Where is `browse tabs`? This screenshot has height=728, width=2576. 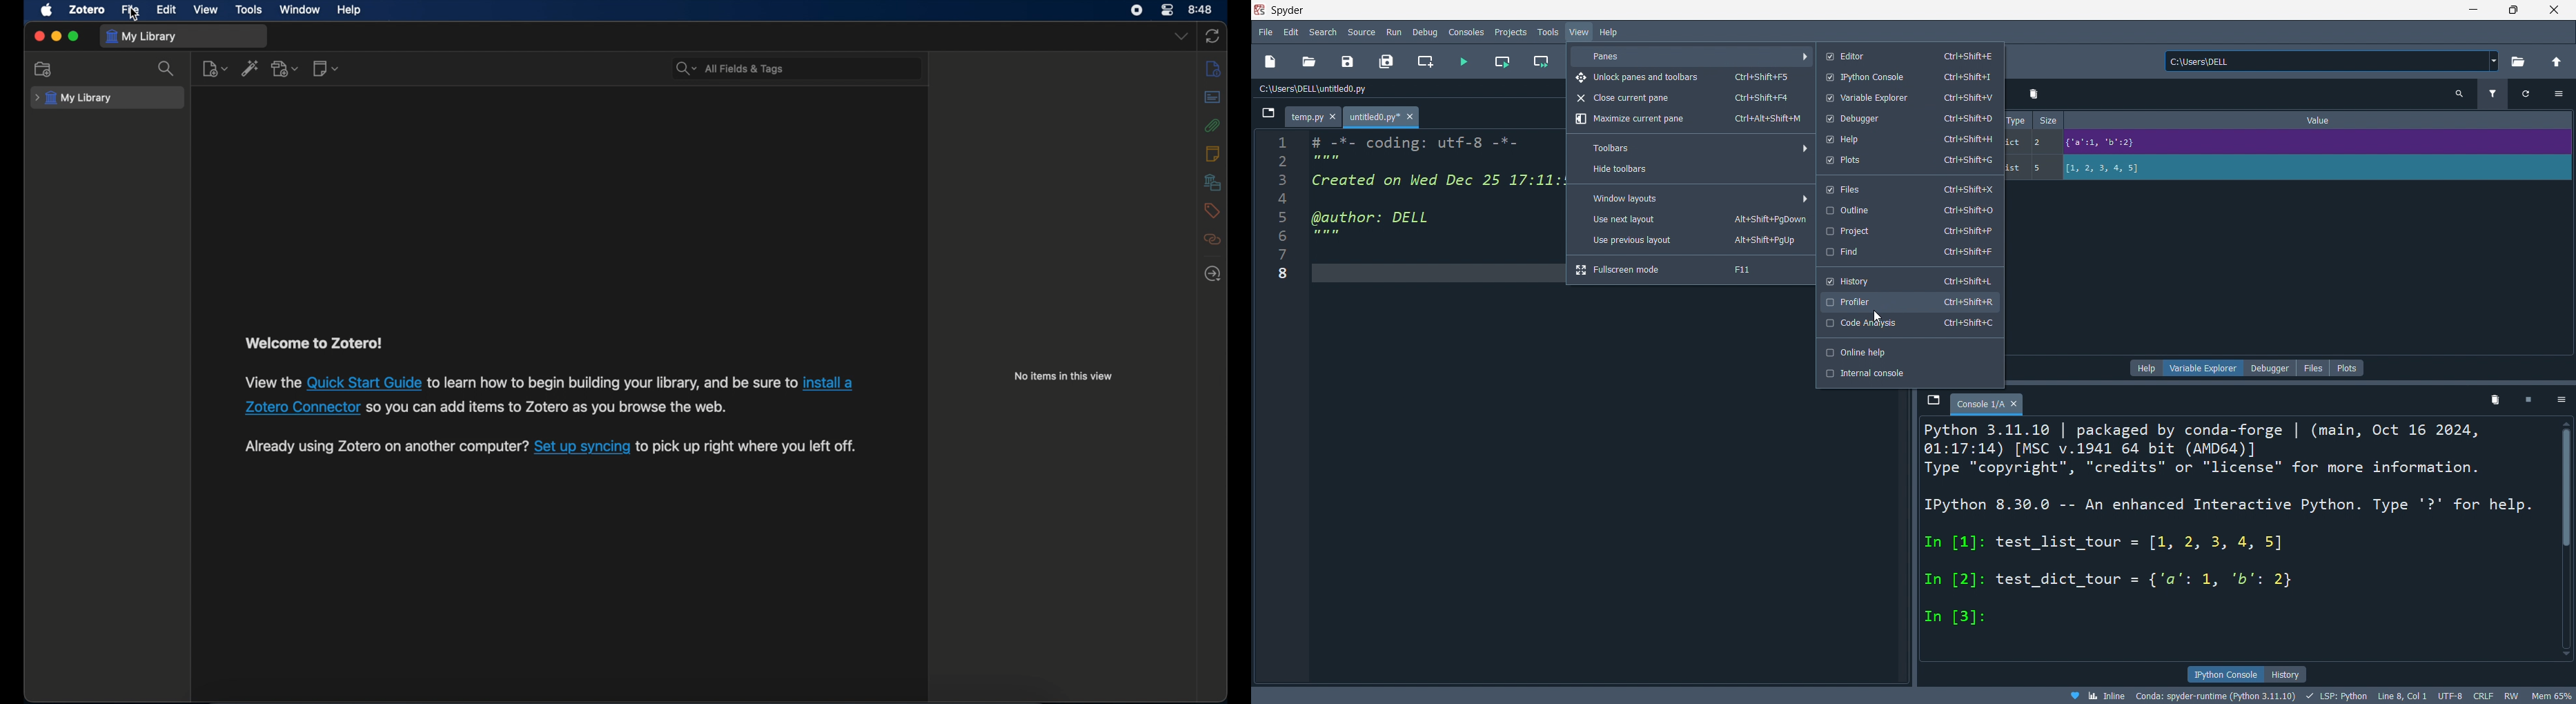
browse tabs is located at coordinates (1933, 401).